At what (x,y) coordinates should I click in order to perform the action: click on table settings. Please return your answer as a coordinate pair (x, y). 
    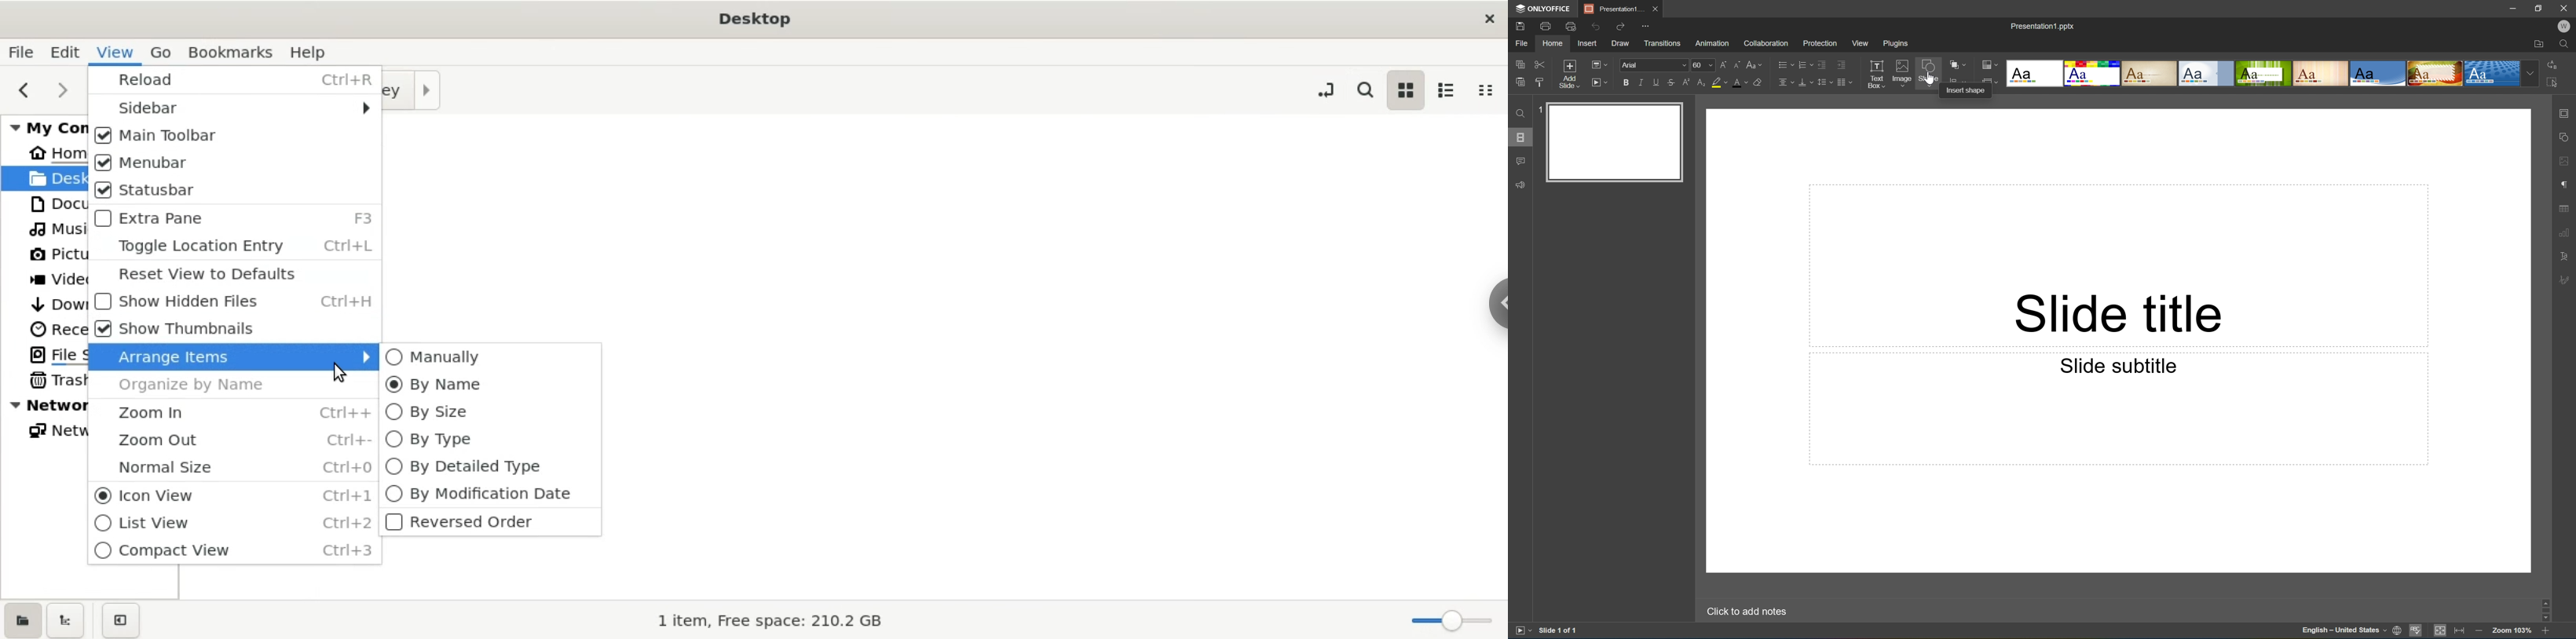
    Looking at the image, I should click on (2565, 207).